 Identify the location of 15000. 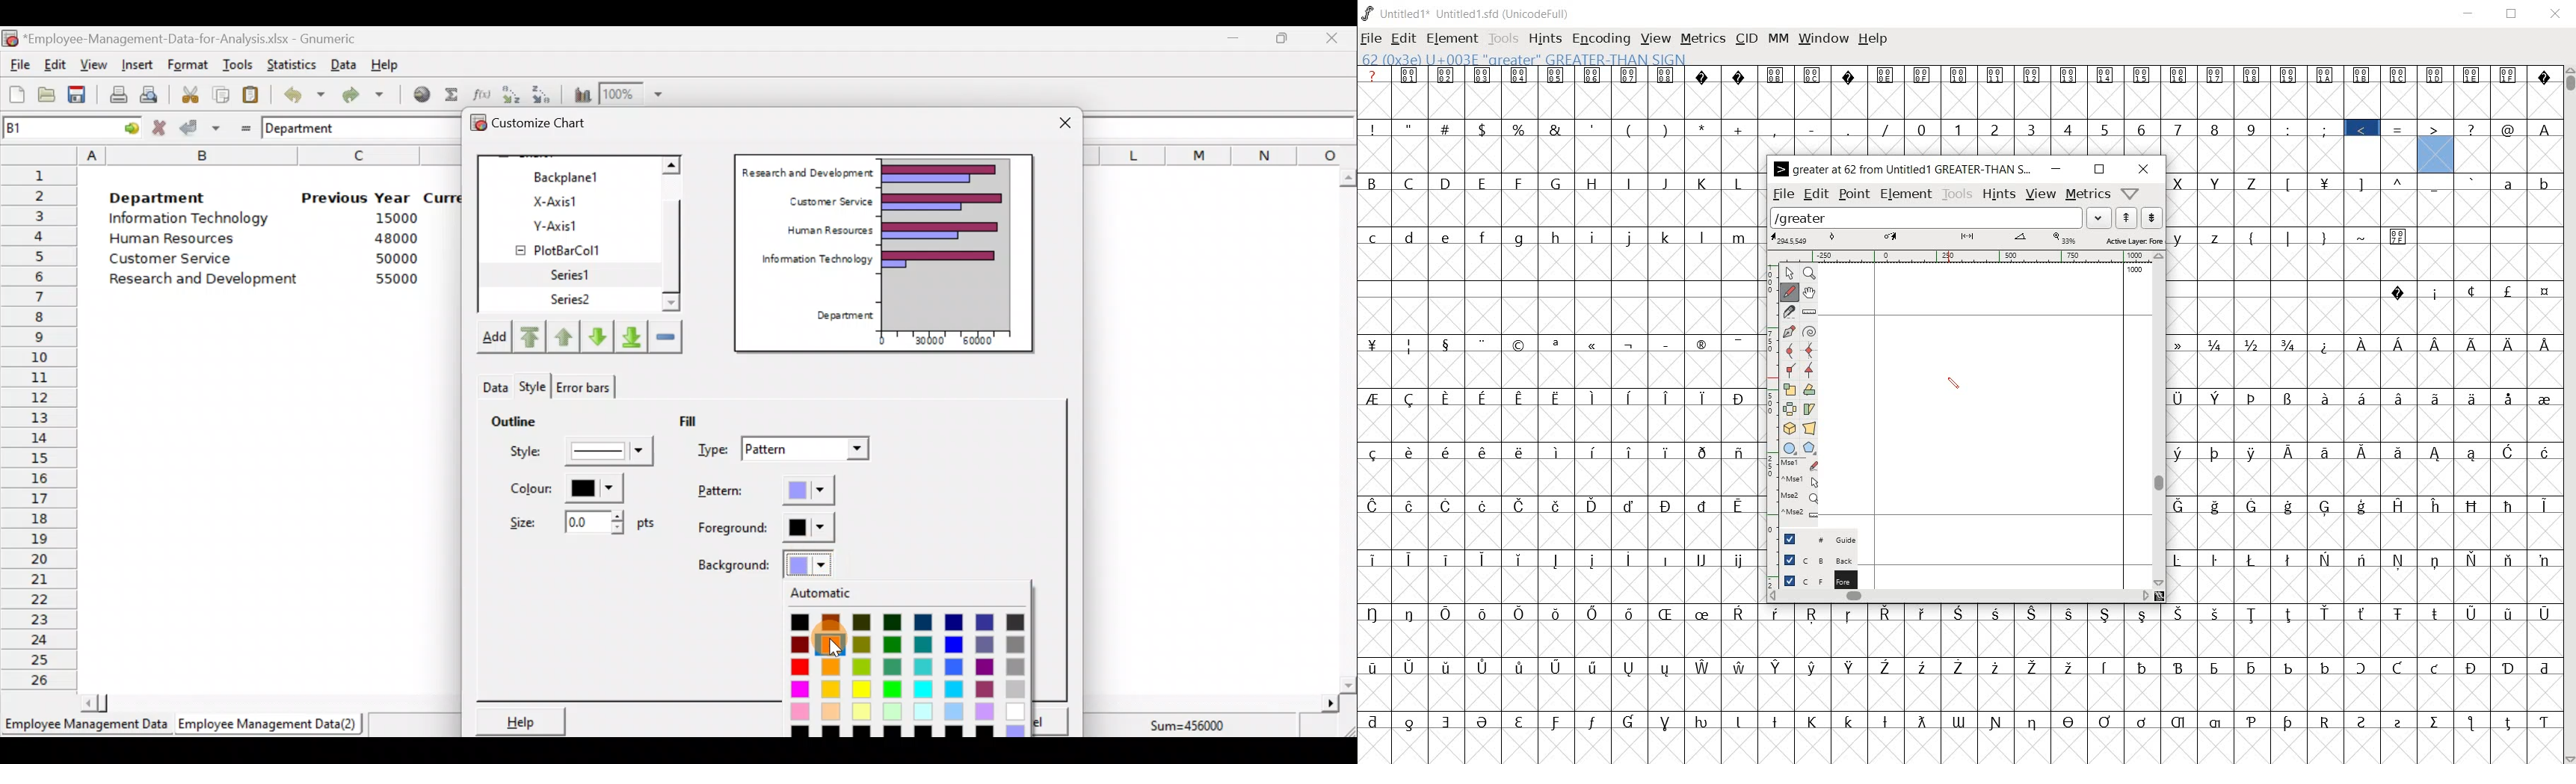
(391, 217).